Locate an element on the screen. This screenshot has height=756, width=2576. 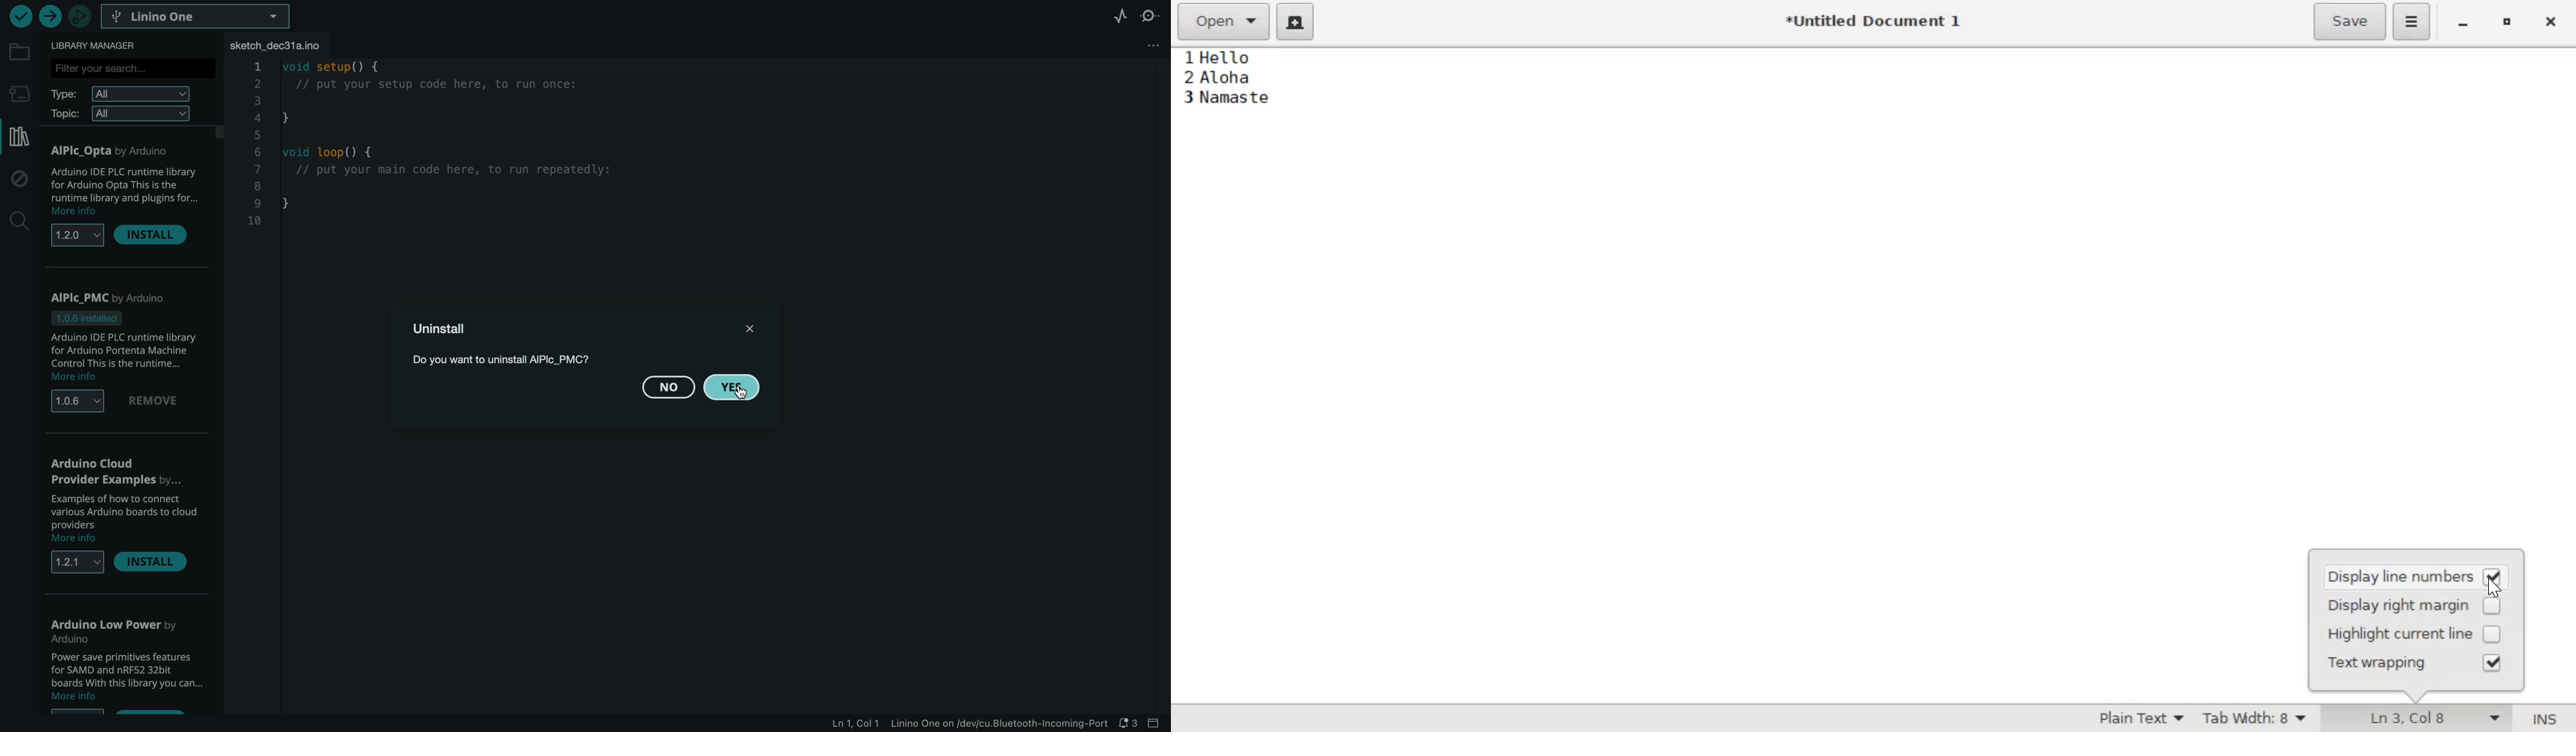
install is located at coordinates (152, 564).